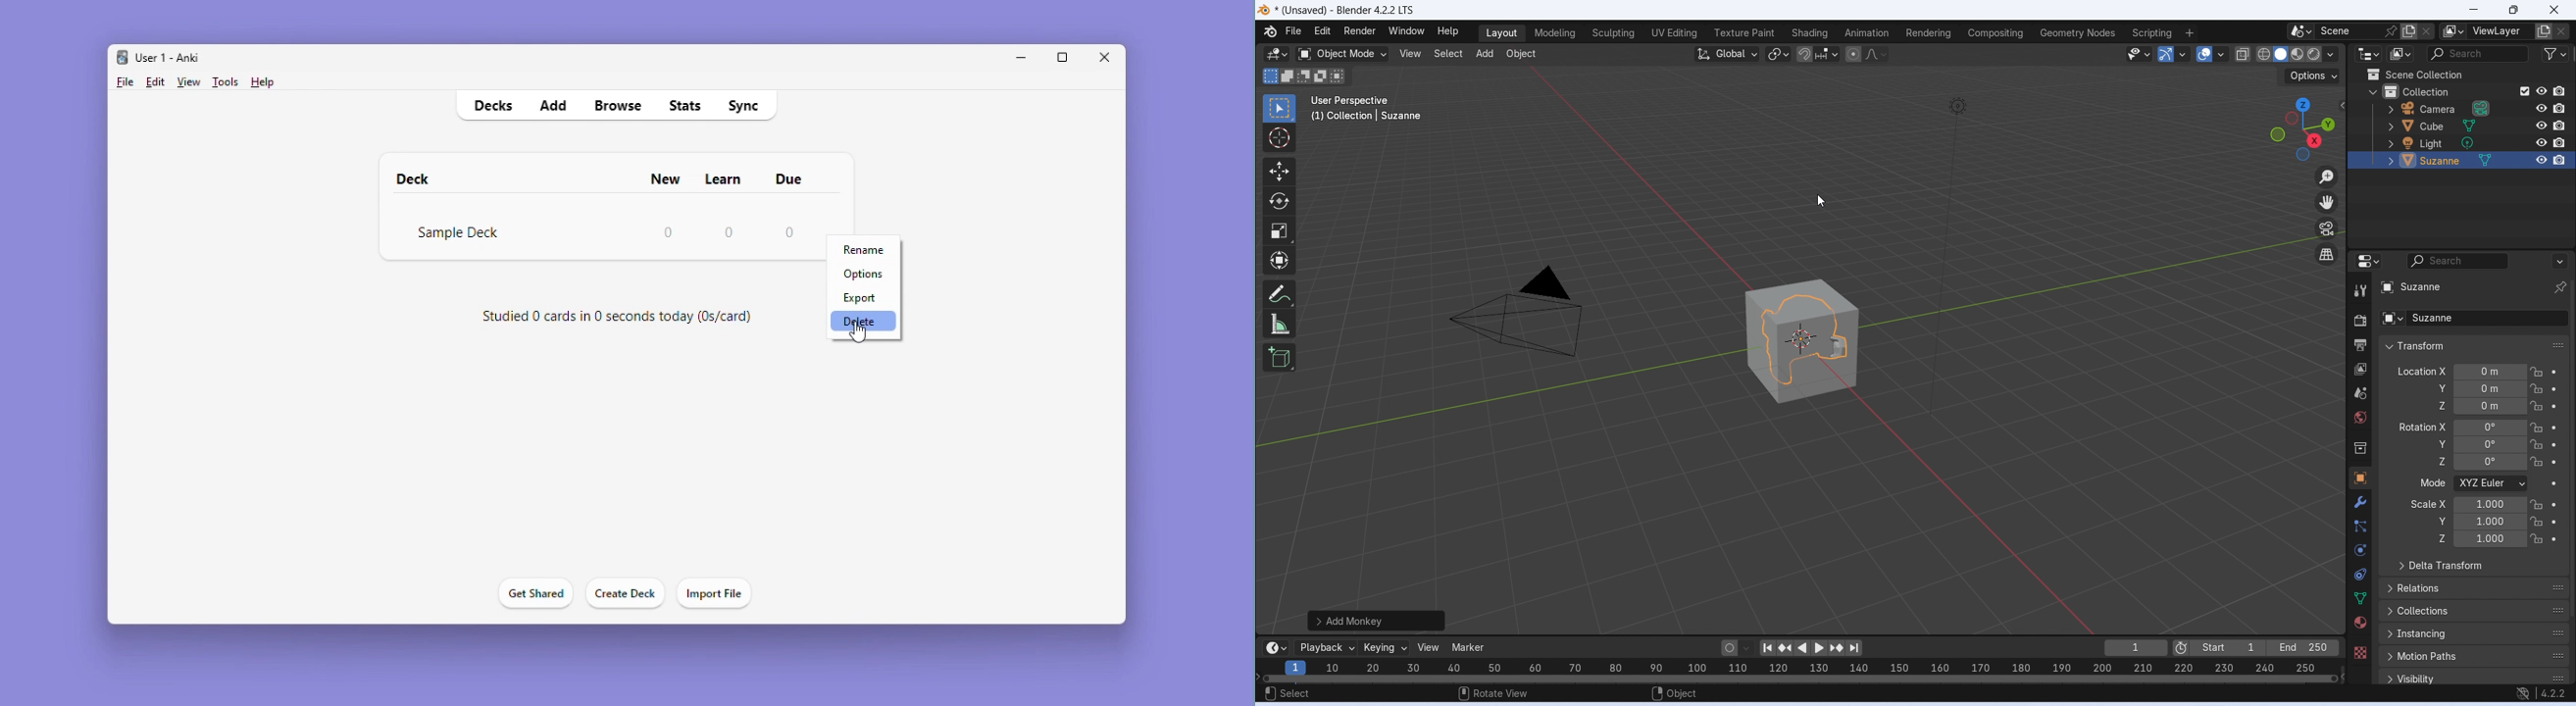  What do you see at coordinates (2360, 575) in the screenshot?
I see `constraints` at bounding box center [2360, 575].